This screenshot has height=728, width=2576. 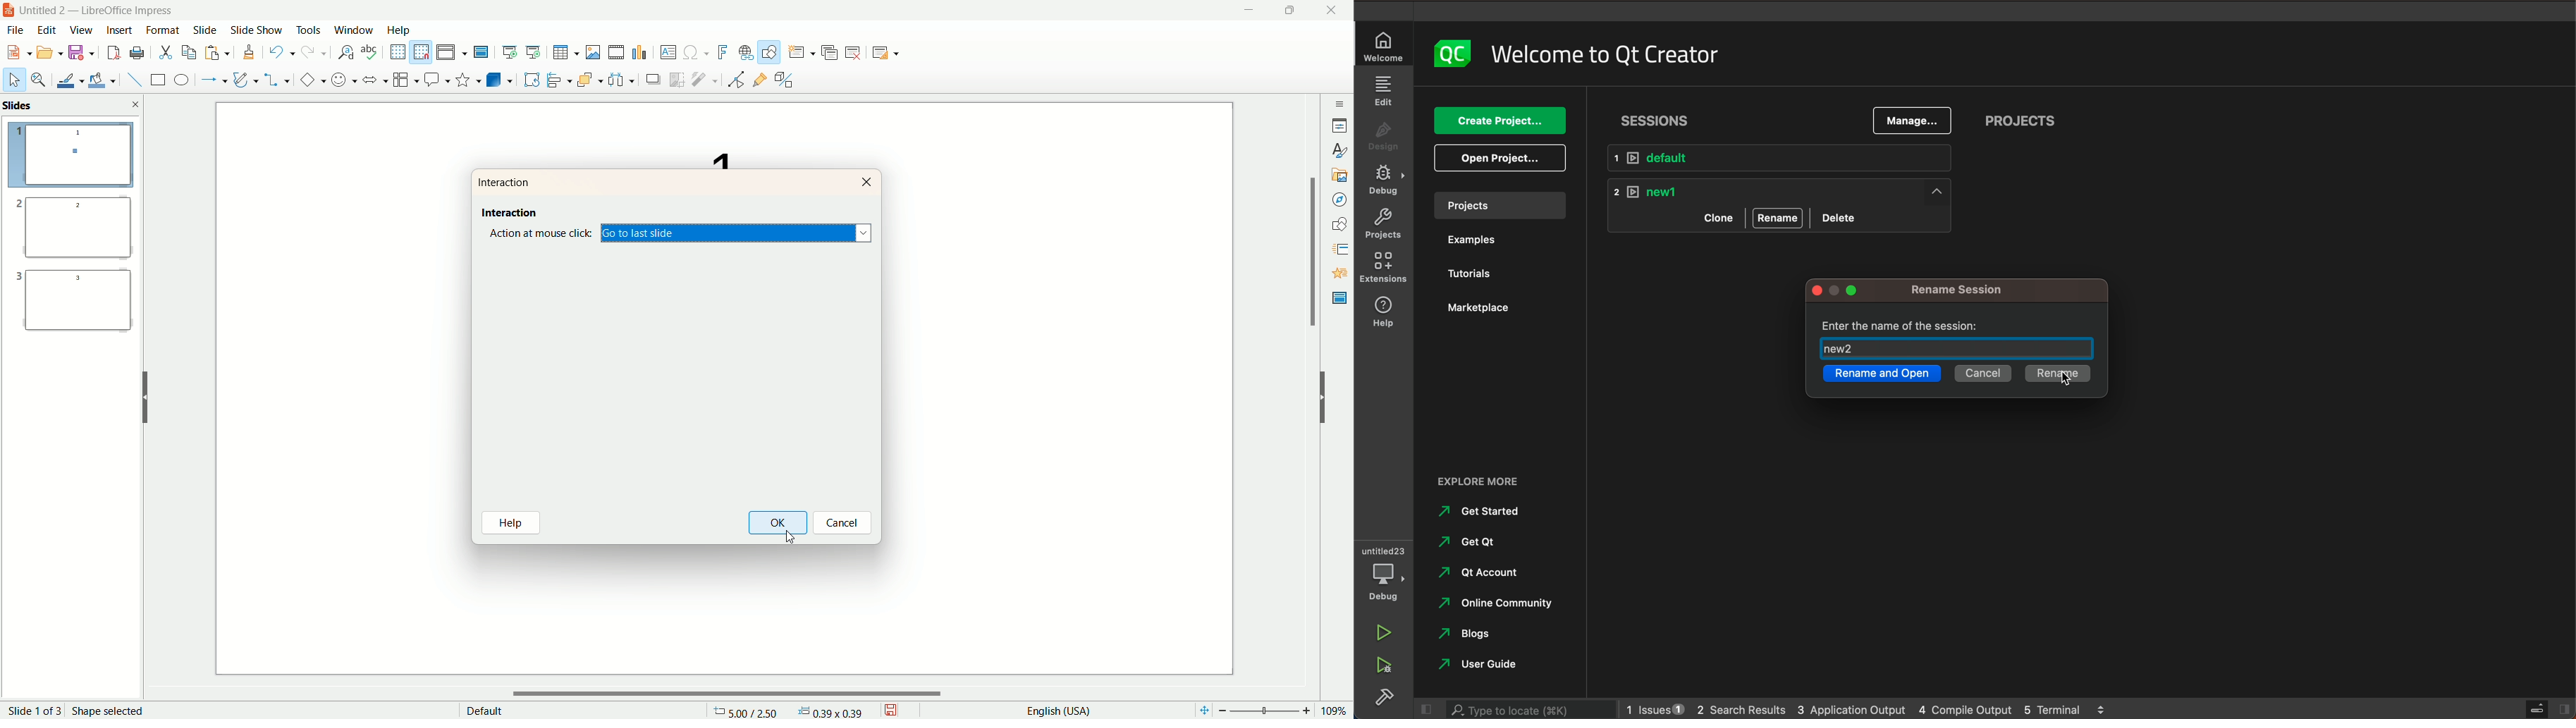 I want to click on basic shapes, so click(x=309, y=80).